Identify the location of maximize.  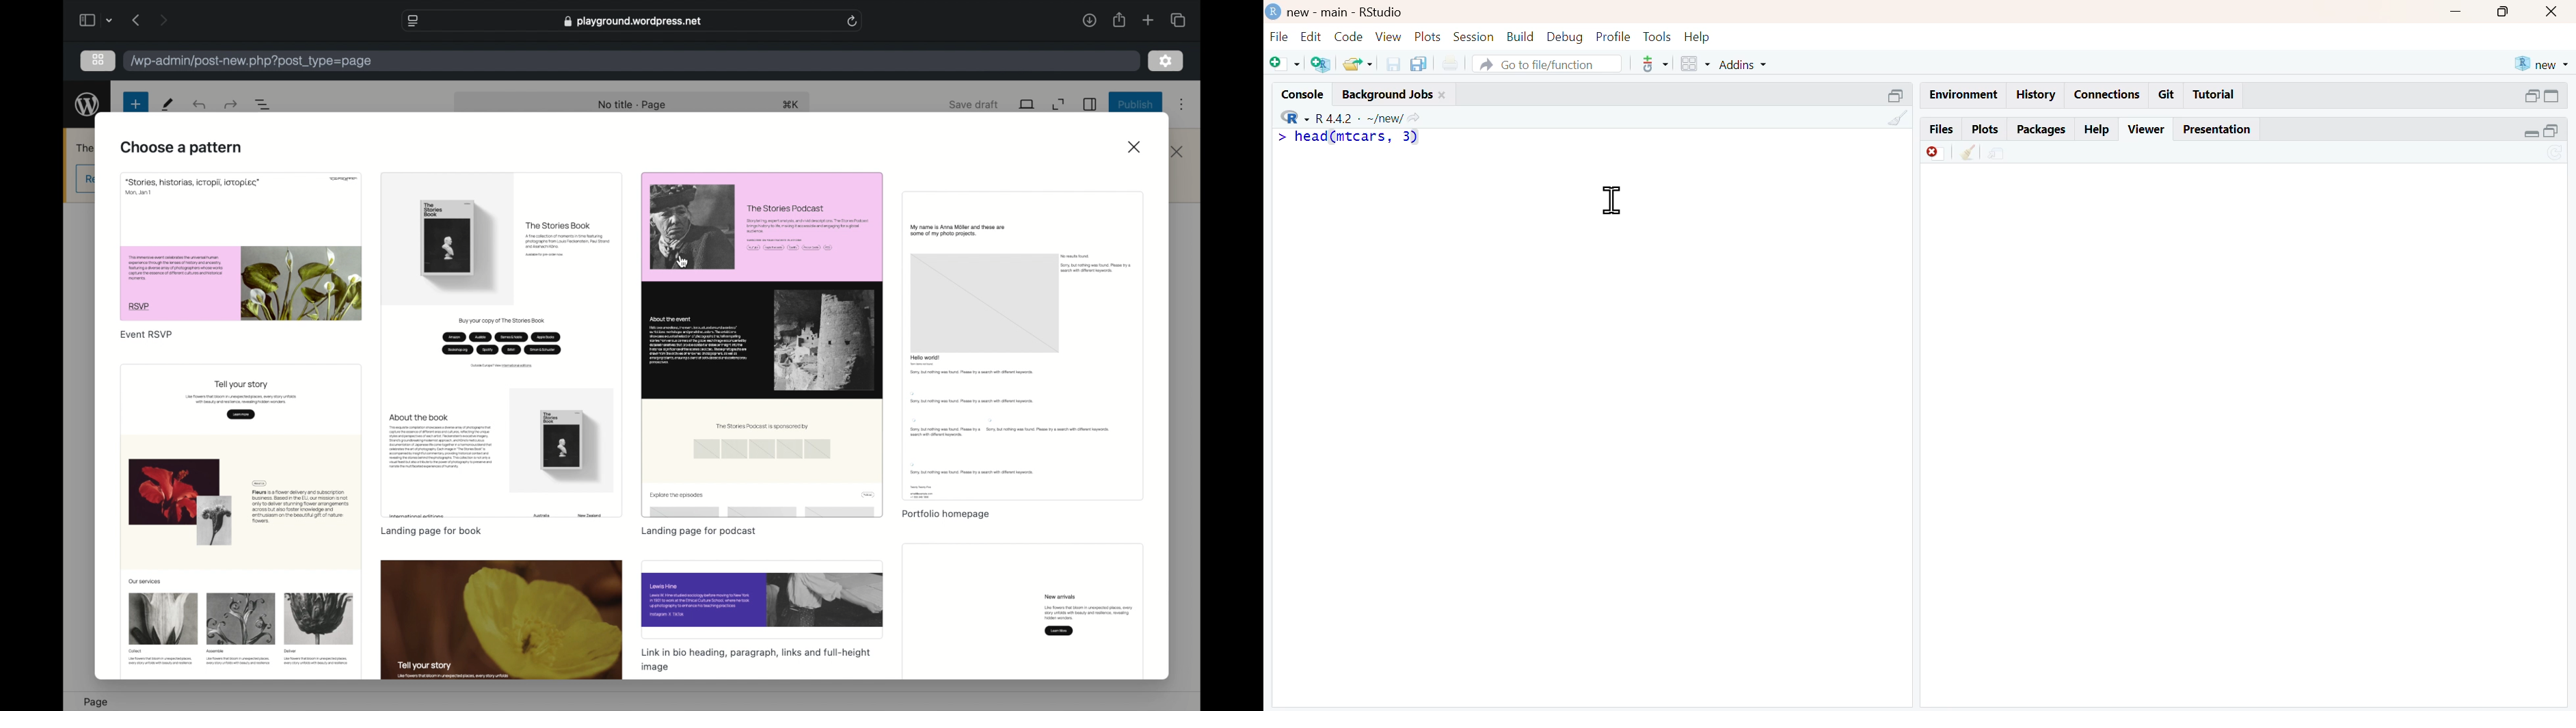
(2504, 12).